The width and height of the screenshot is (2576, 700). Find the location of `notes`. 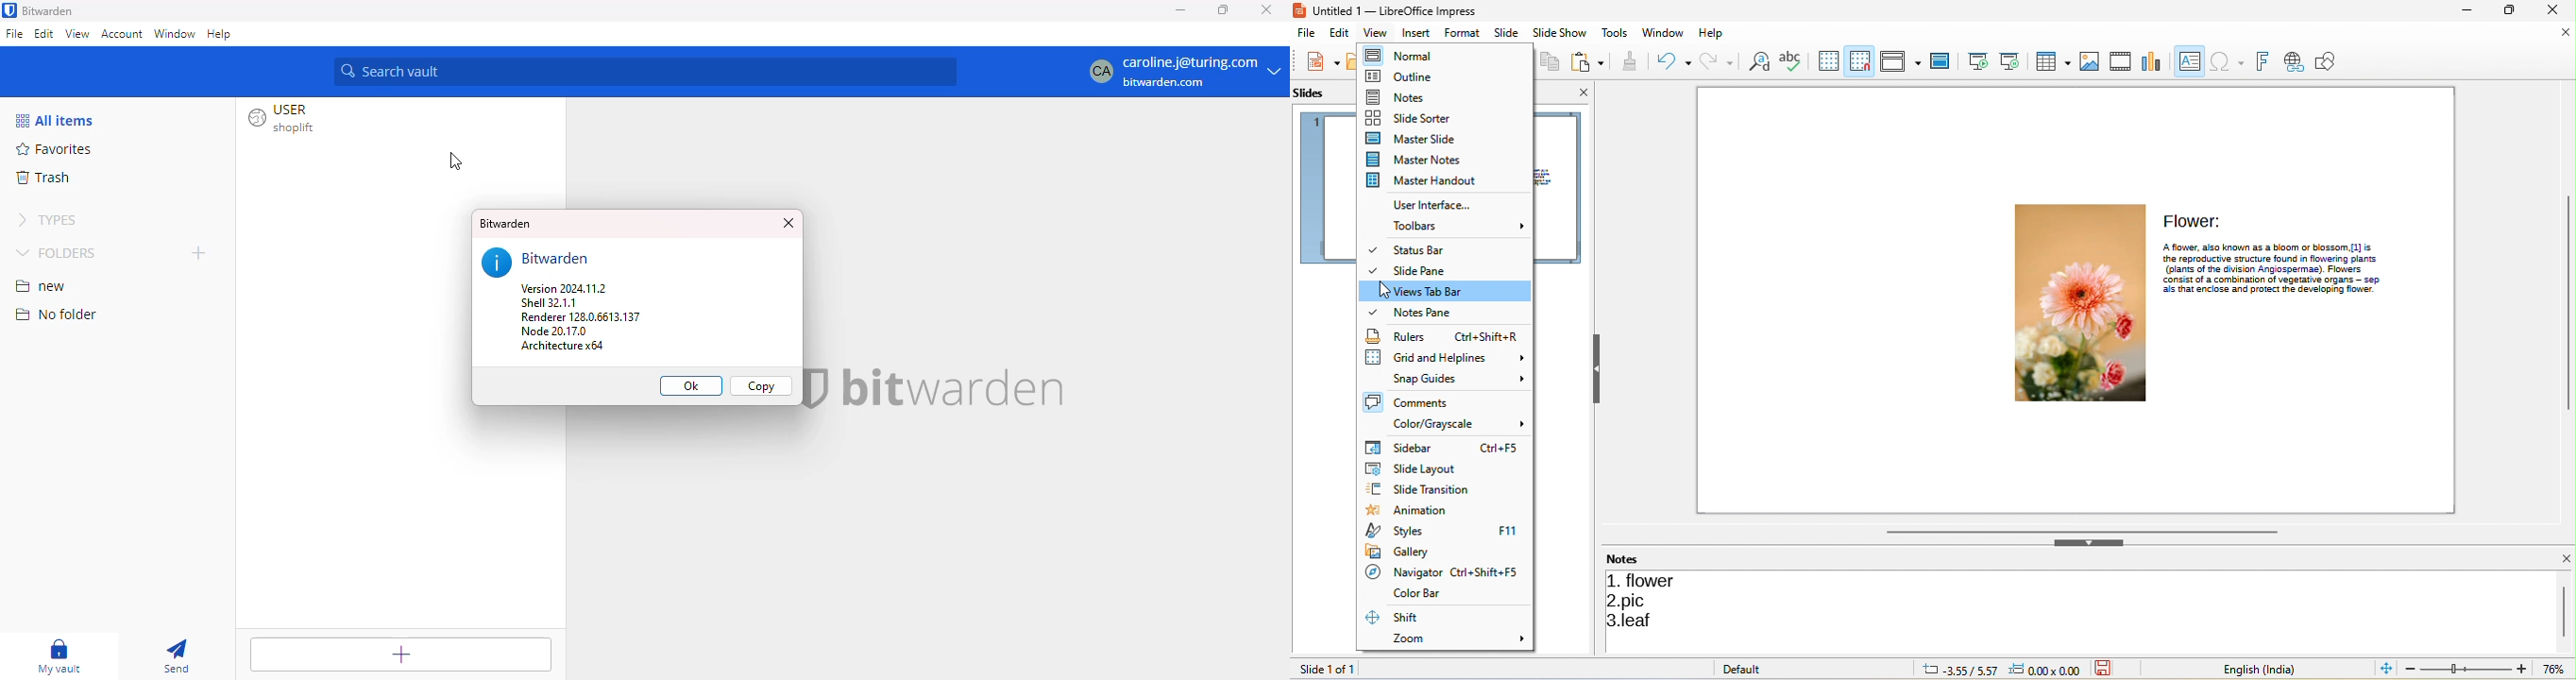

notes is located at coordinates (1631, 559).